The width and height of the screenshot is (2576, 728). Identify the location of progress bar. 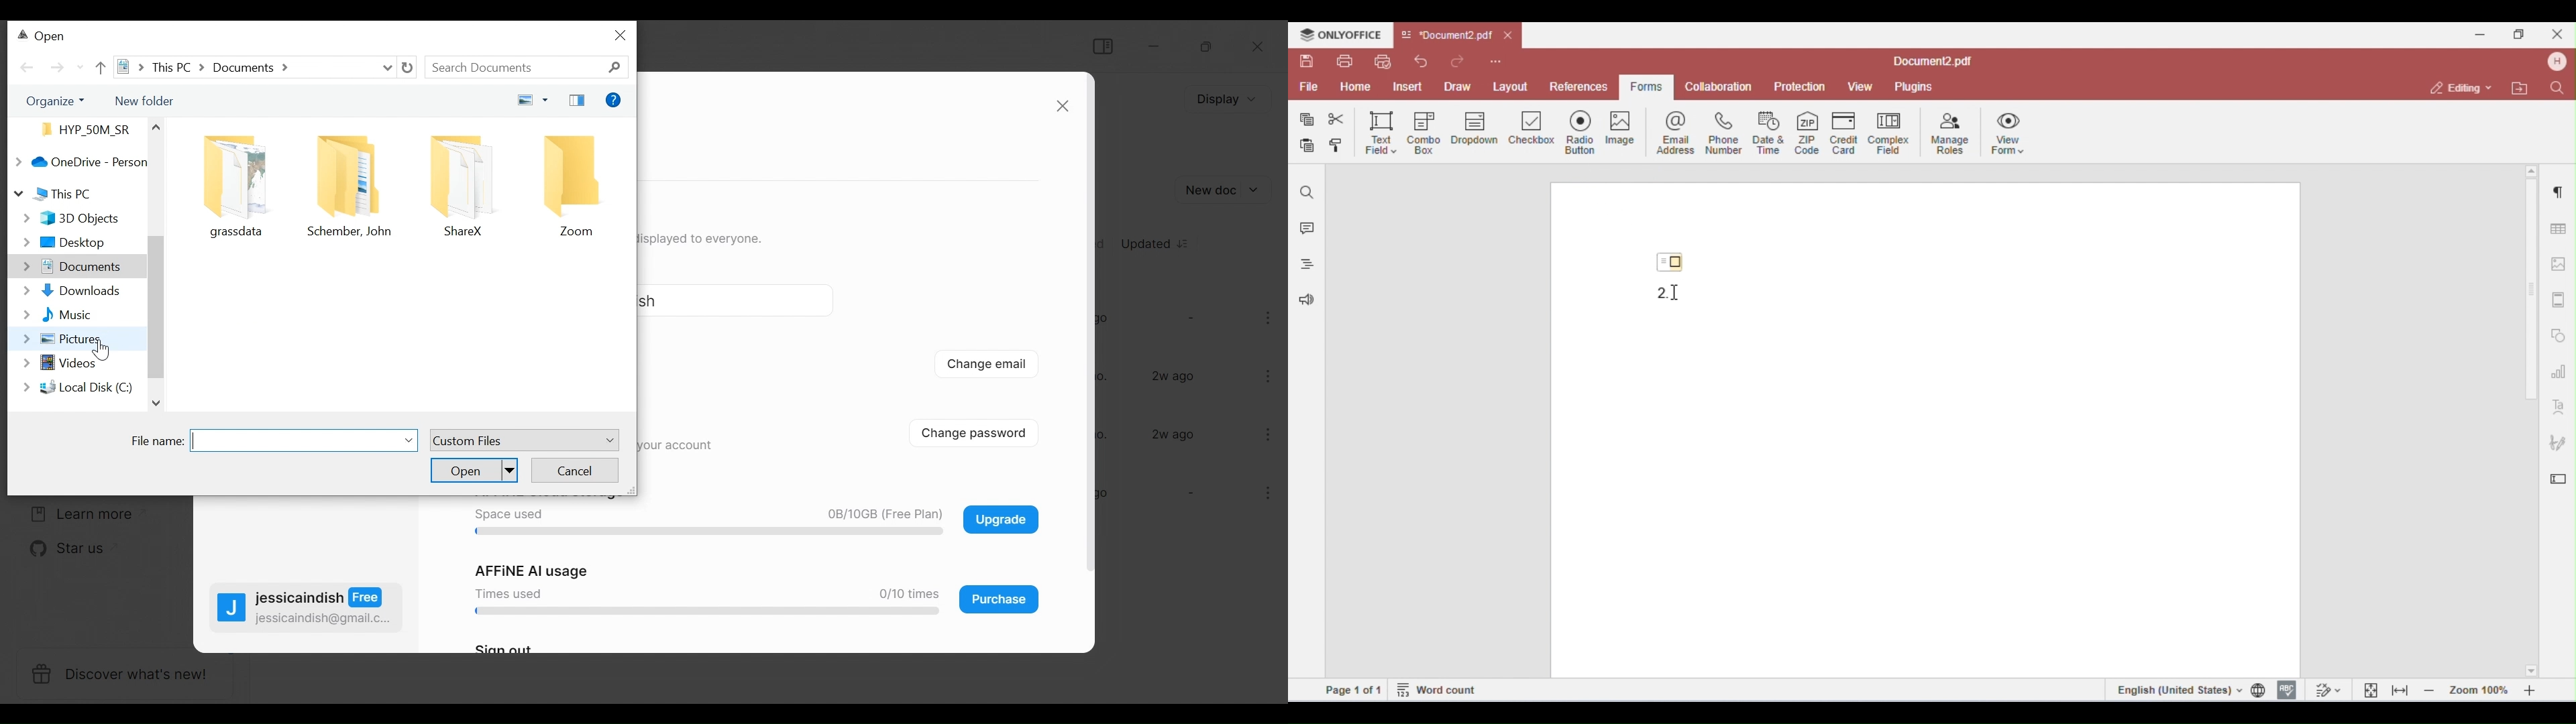
(703, 532).